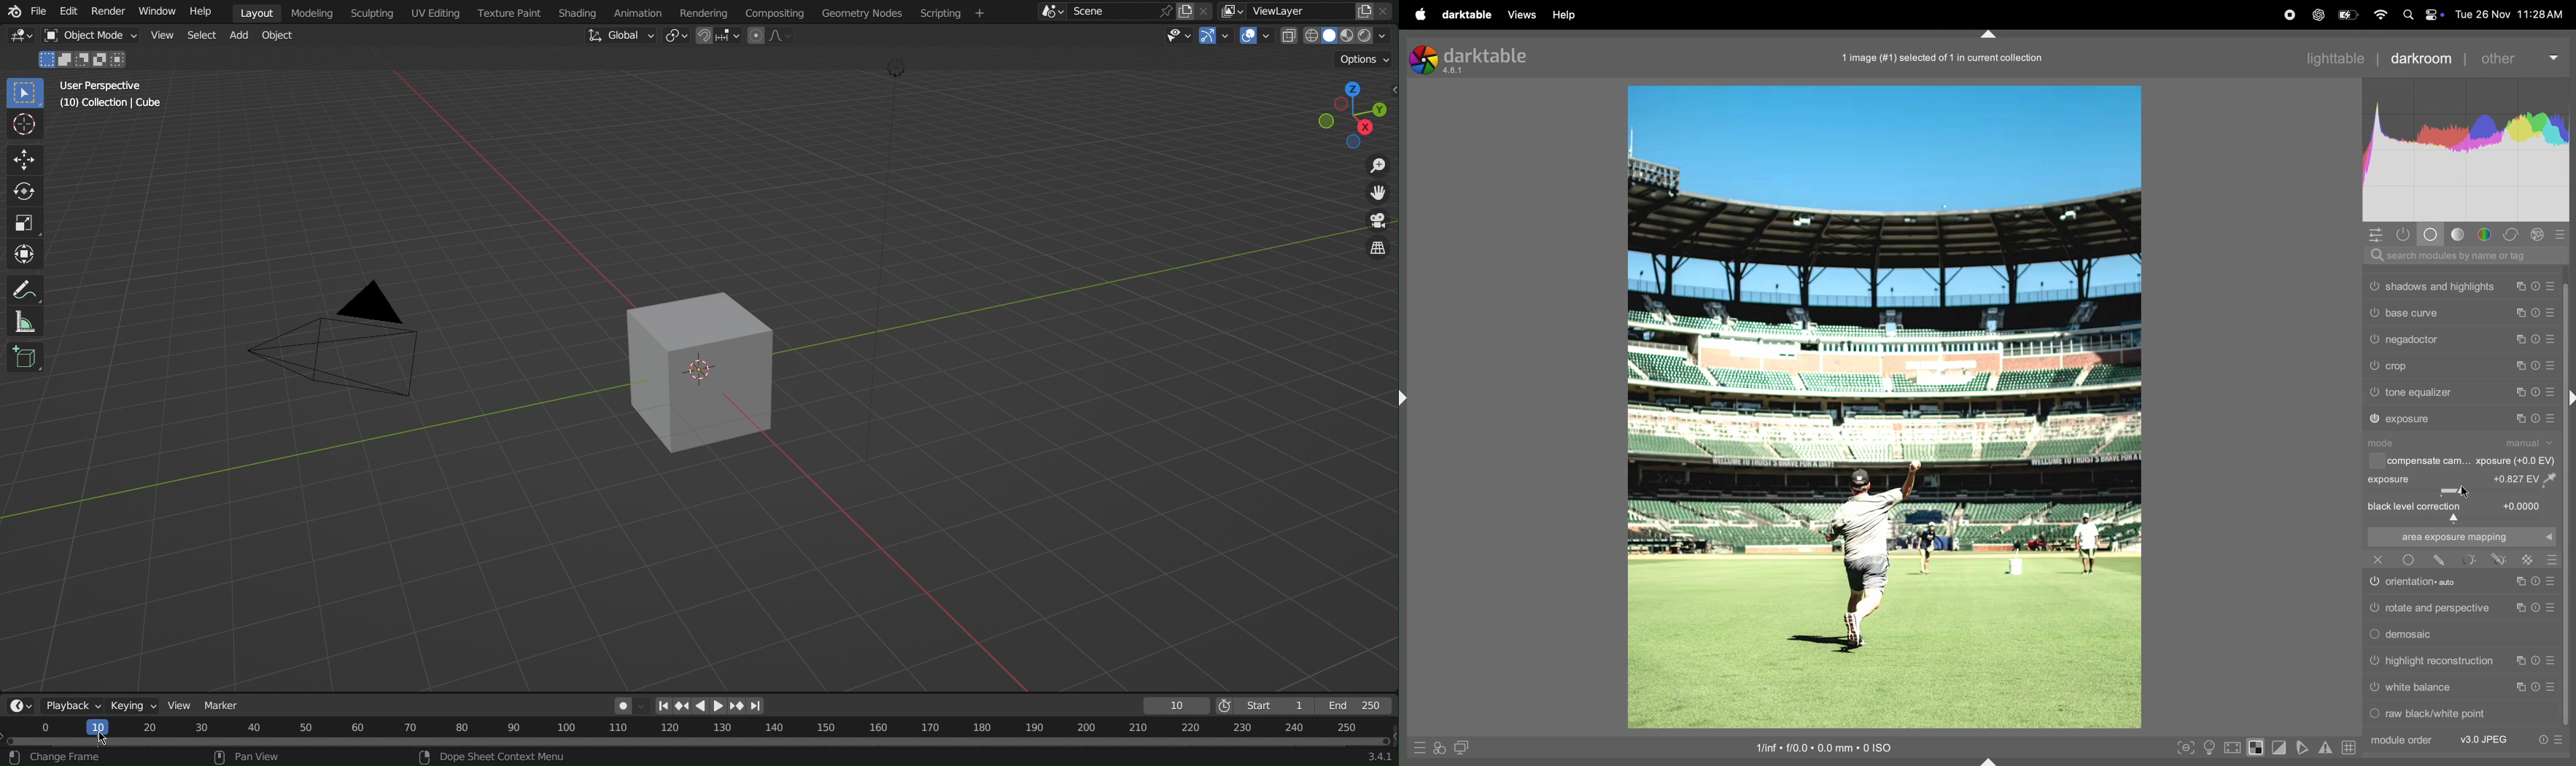 The image size is (2576, 784). Describe the element at coordinates (2552, 661) in the screenshot. I see `Preset` at that location.